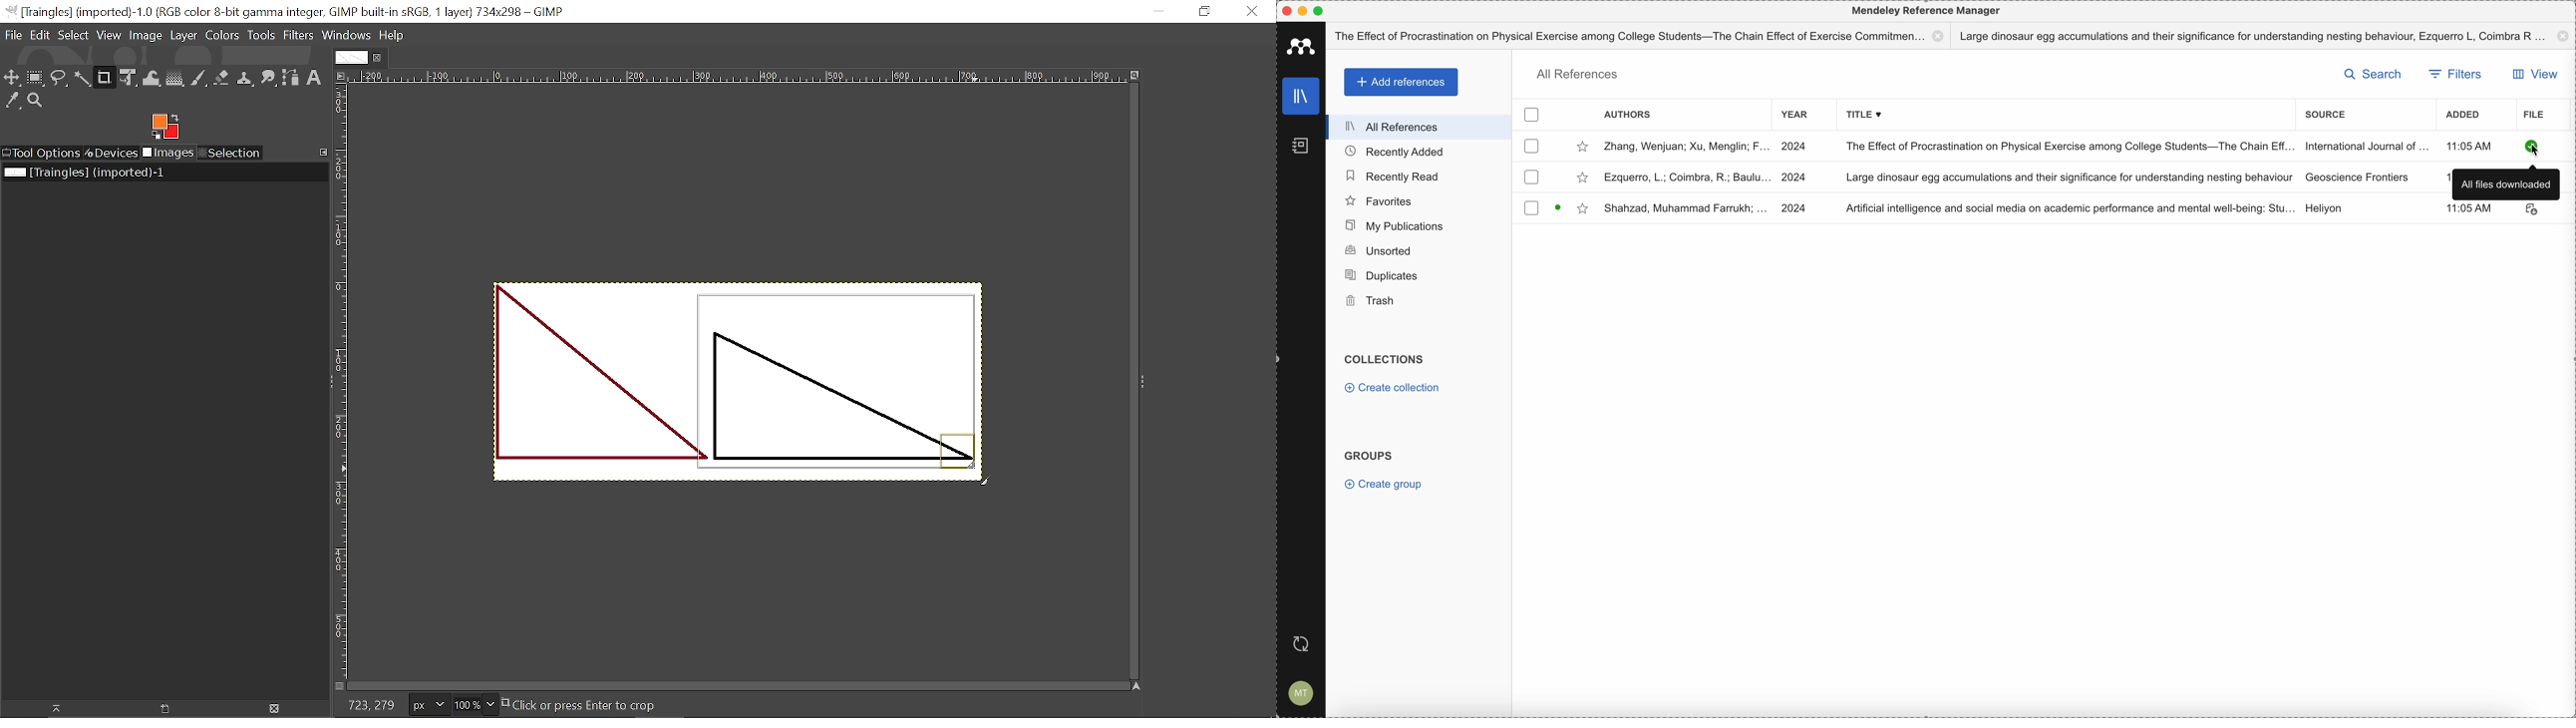 The width and height of the screenshot is (2576, 728). Describe the element at coordinates (165, 126) in the screenshot. I see `The active foreground color` at that location.